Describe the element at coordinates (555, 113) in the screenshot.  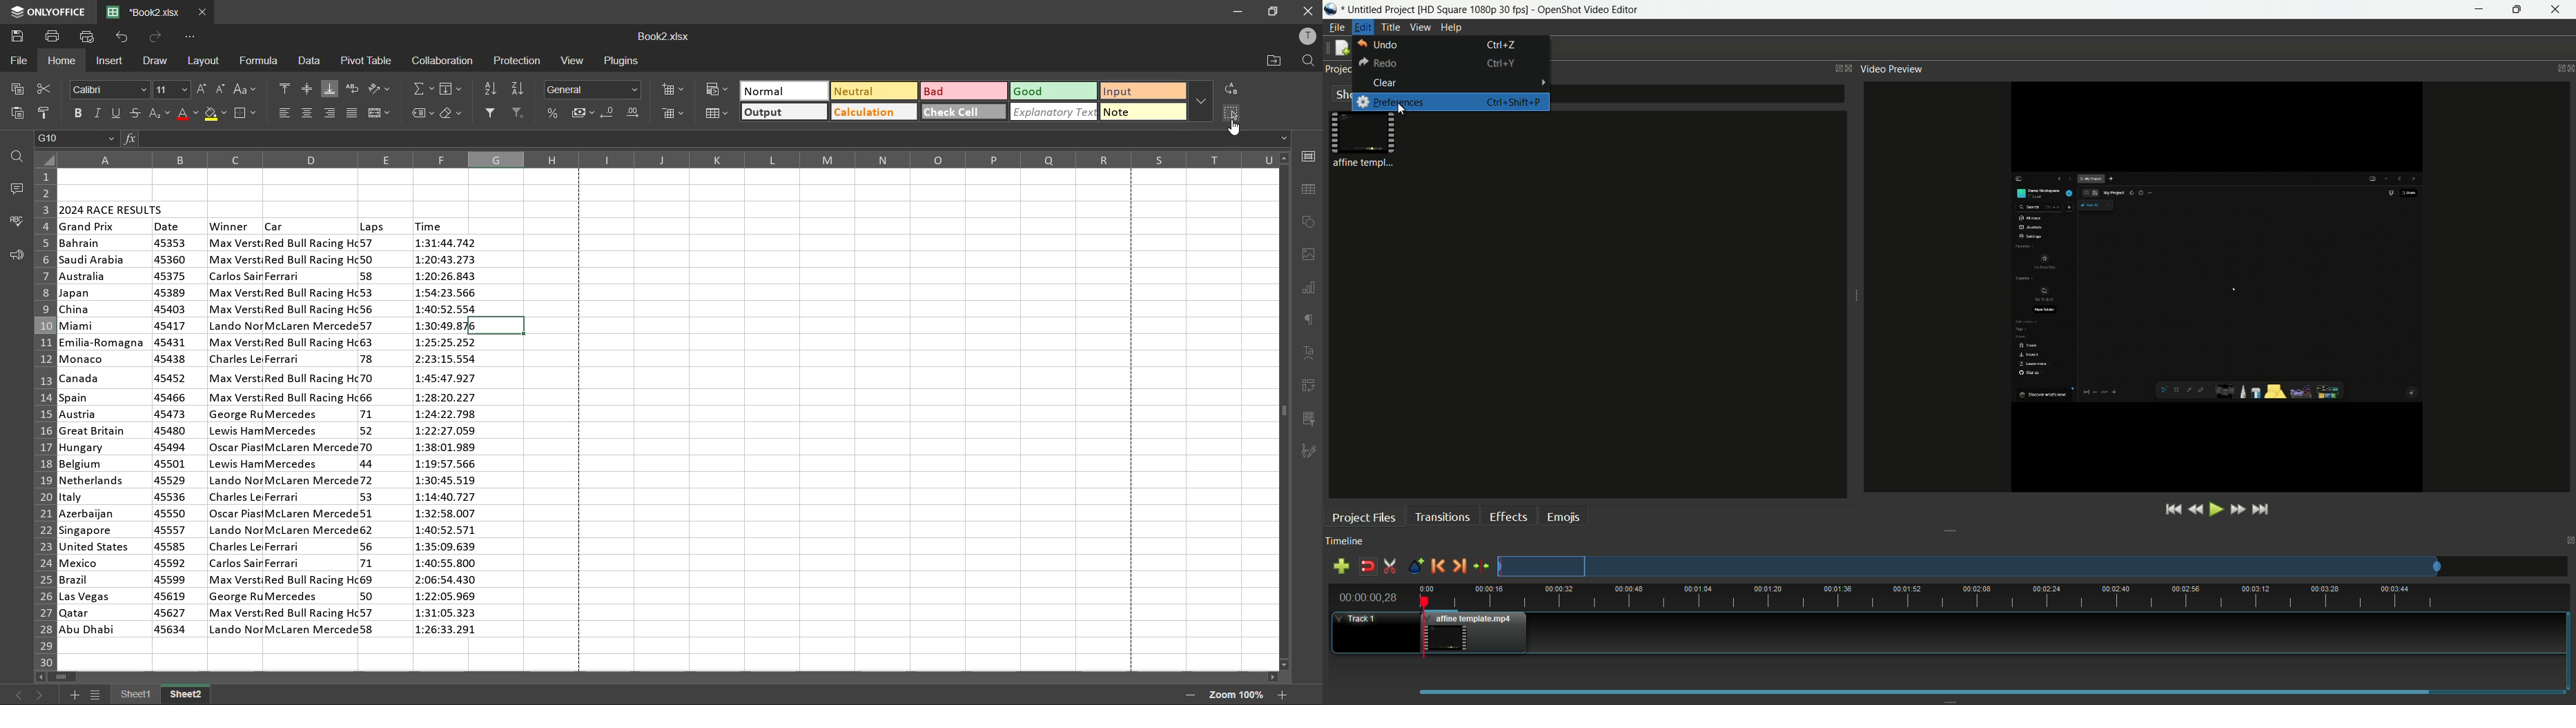
I see `percent` at that location.